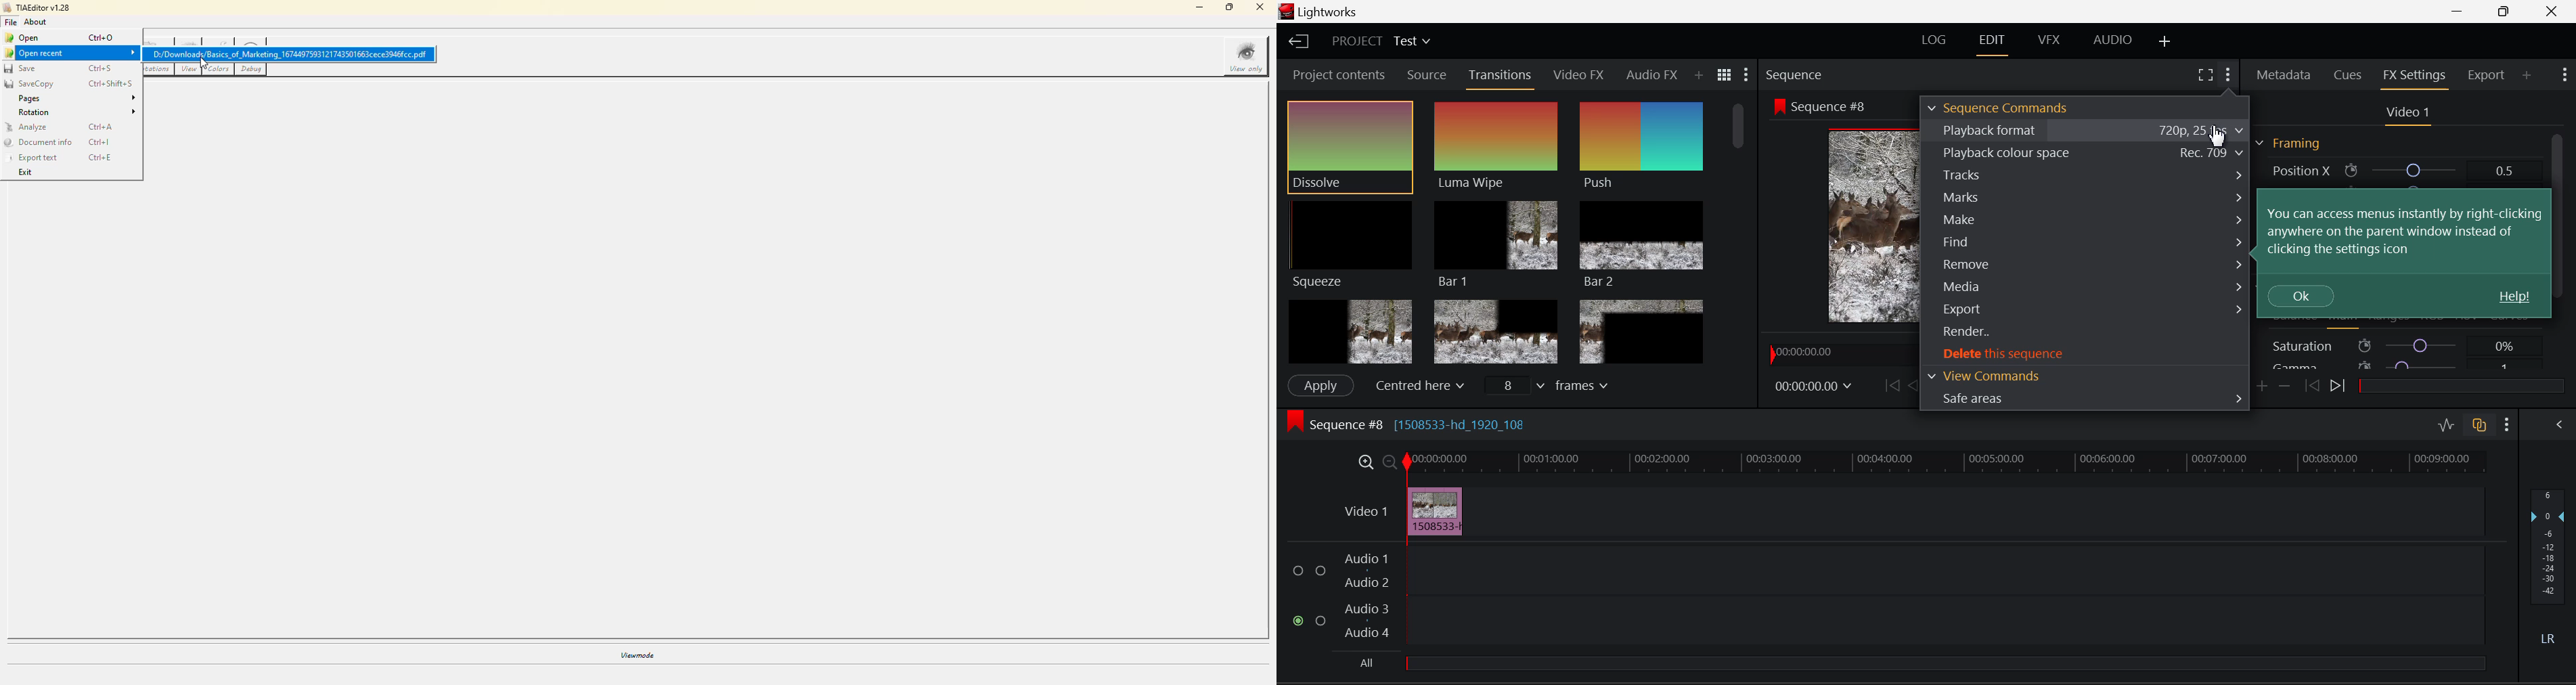 This screenshot has height=700, width=2576. I want to click on Sequence #8, so click(1825, 106).